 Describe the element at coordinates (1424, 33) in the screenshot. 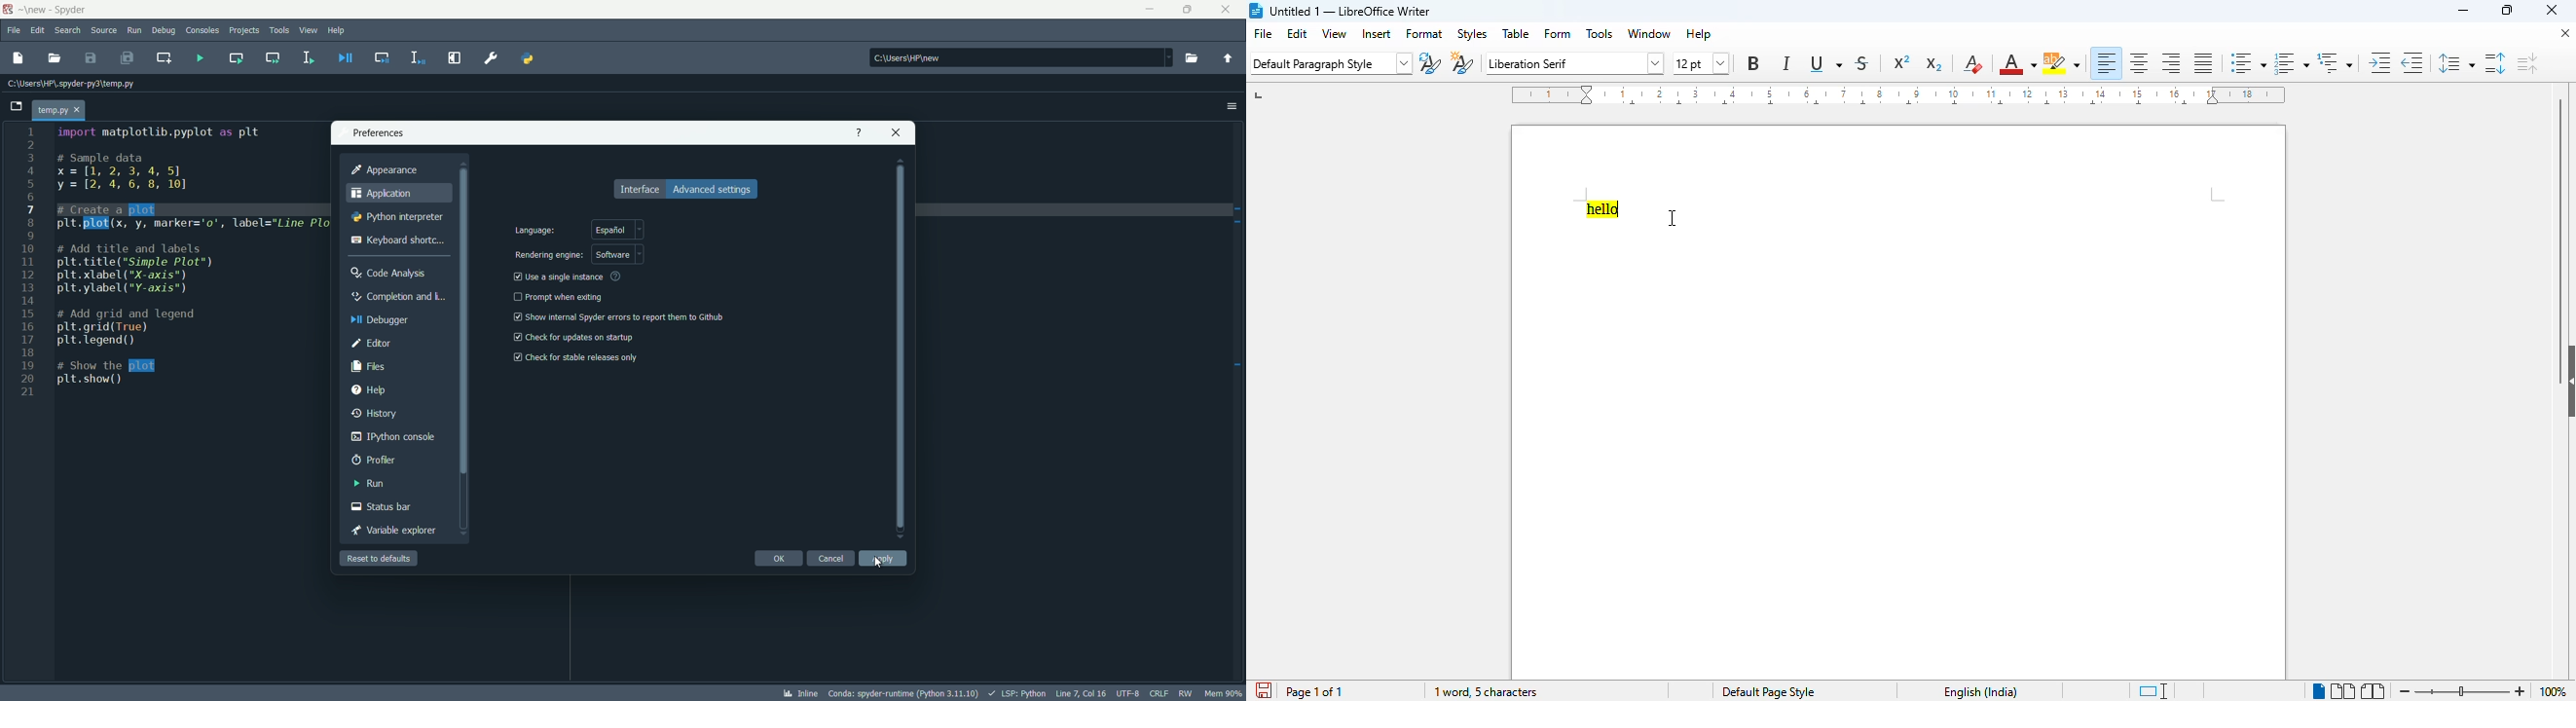

I see `format` at that location.